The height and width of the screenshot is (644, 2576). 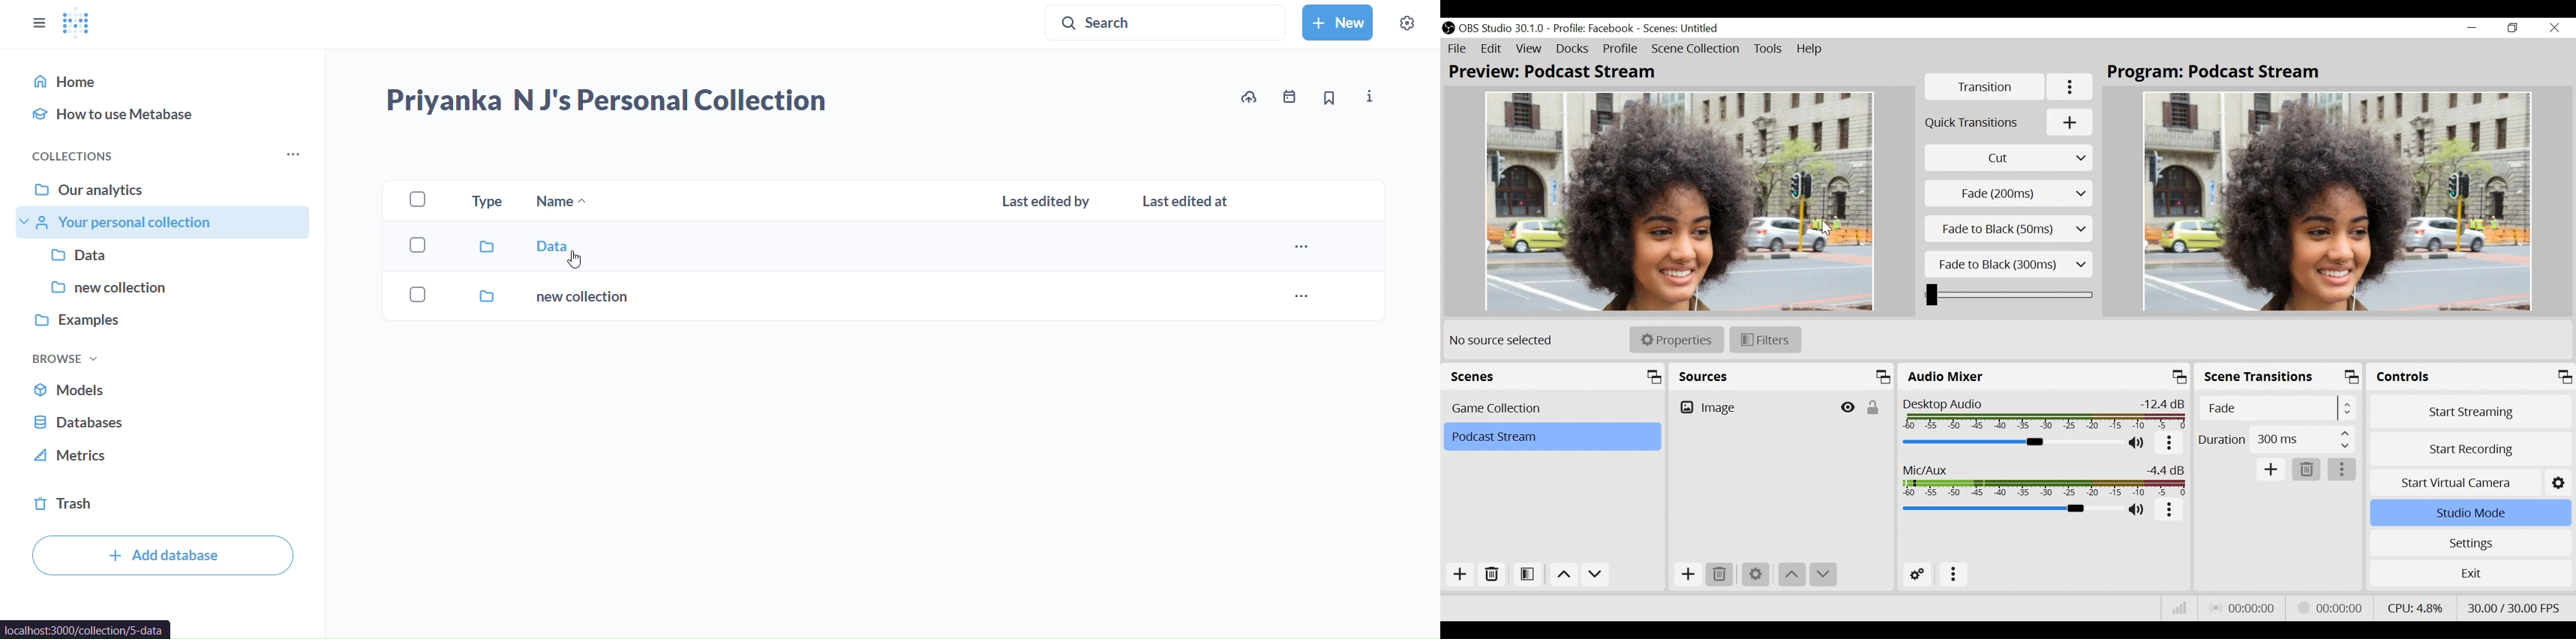 I want to click on Fade to Black, so click(x=2011, y=264).